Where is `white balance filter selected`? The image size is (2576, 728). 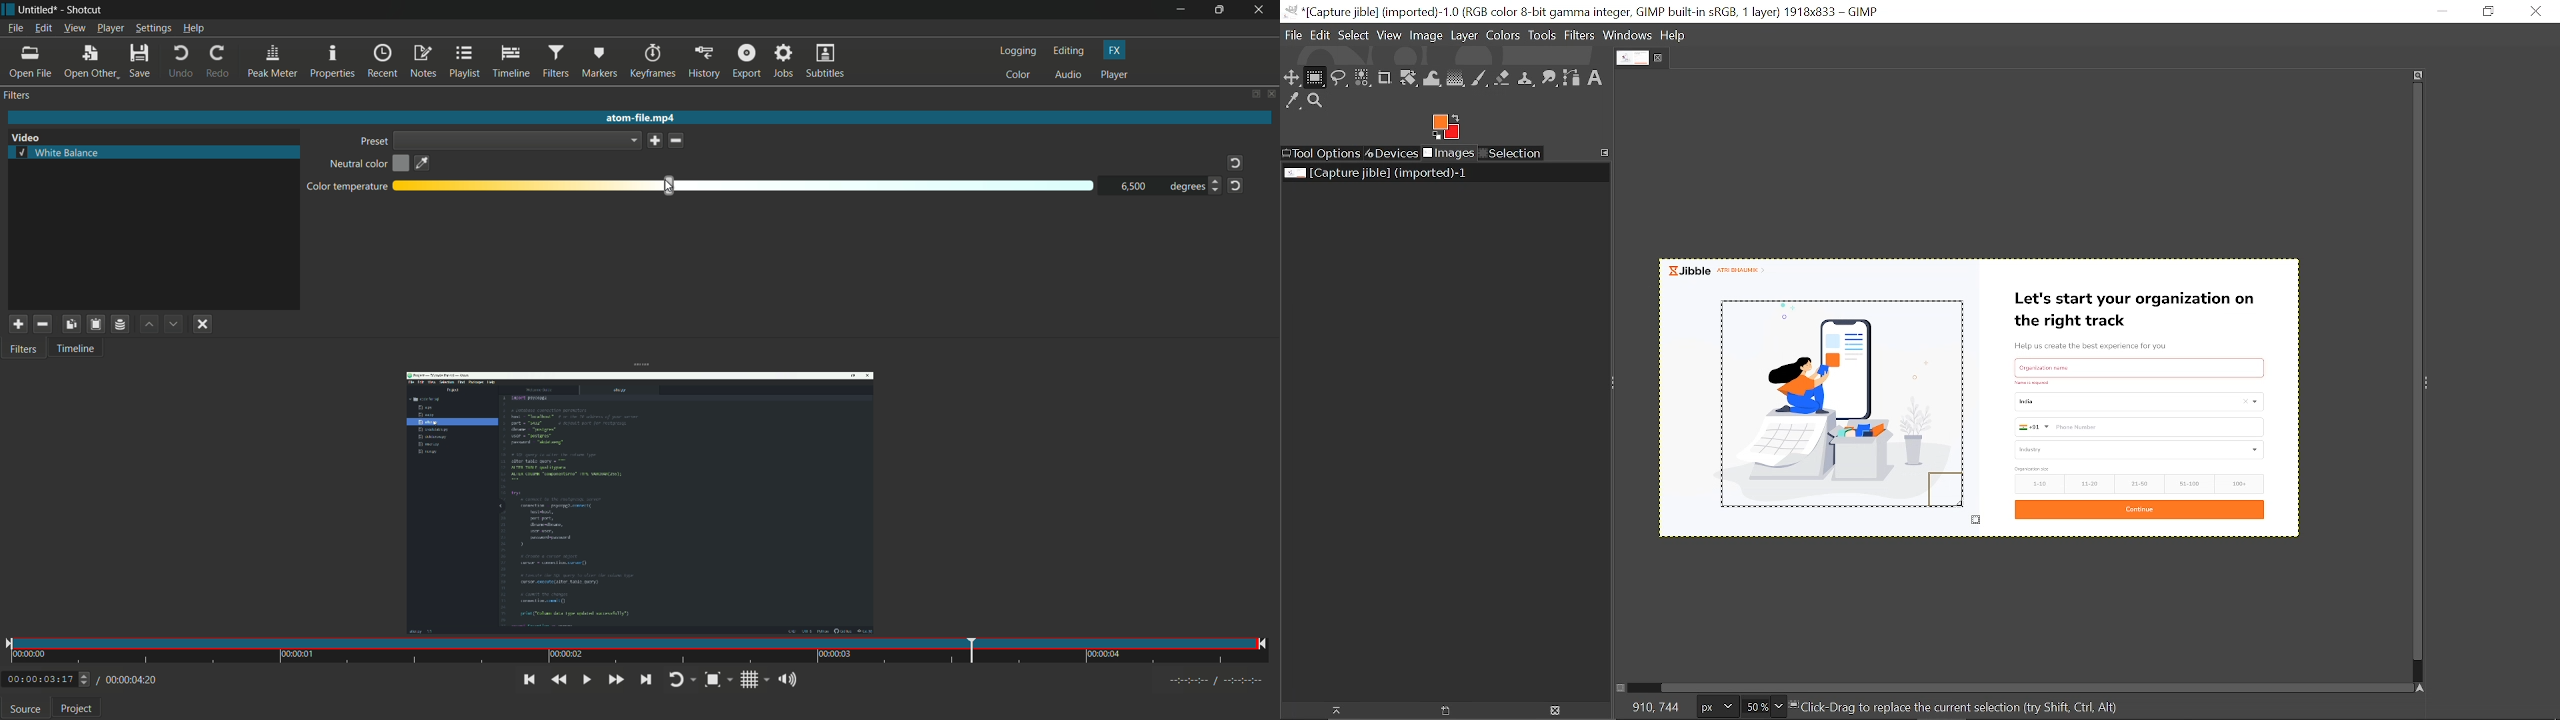 white balance filter selected is located at coordinates (58, 152).